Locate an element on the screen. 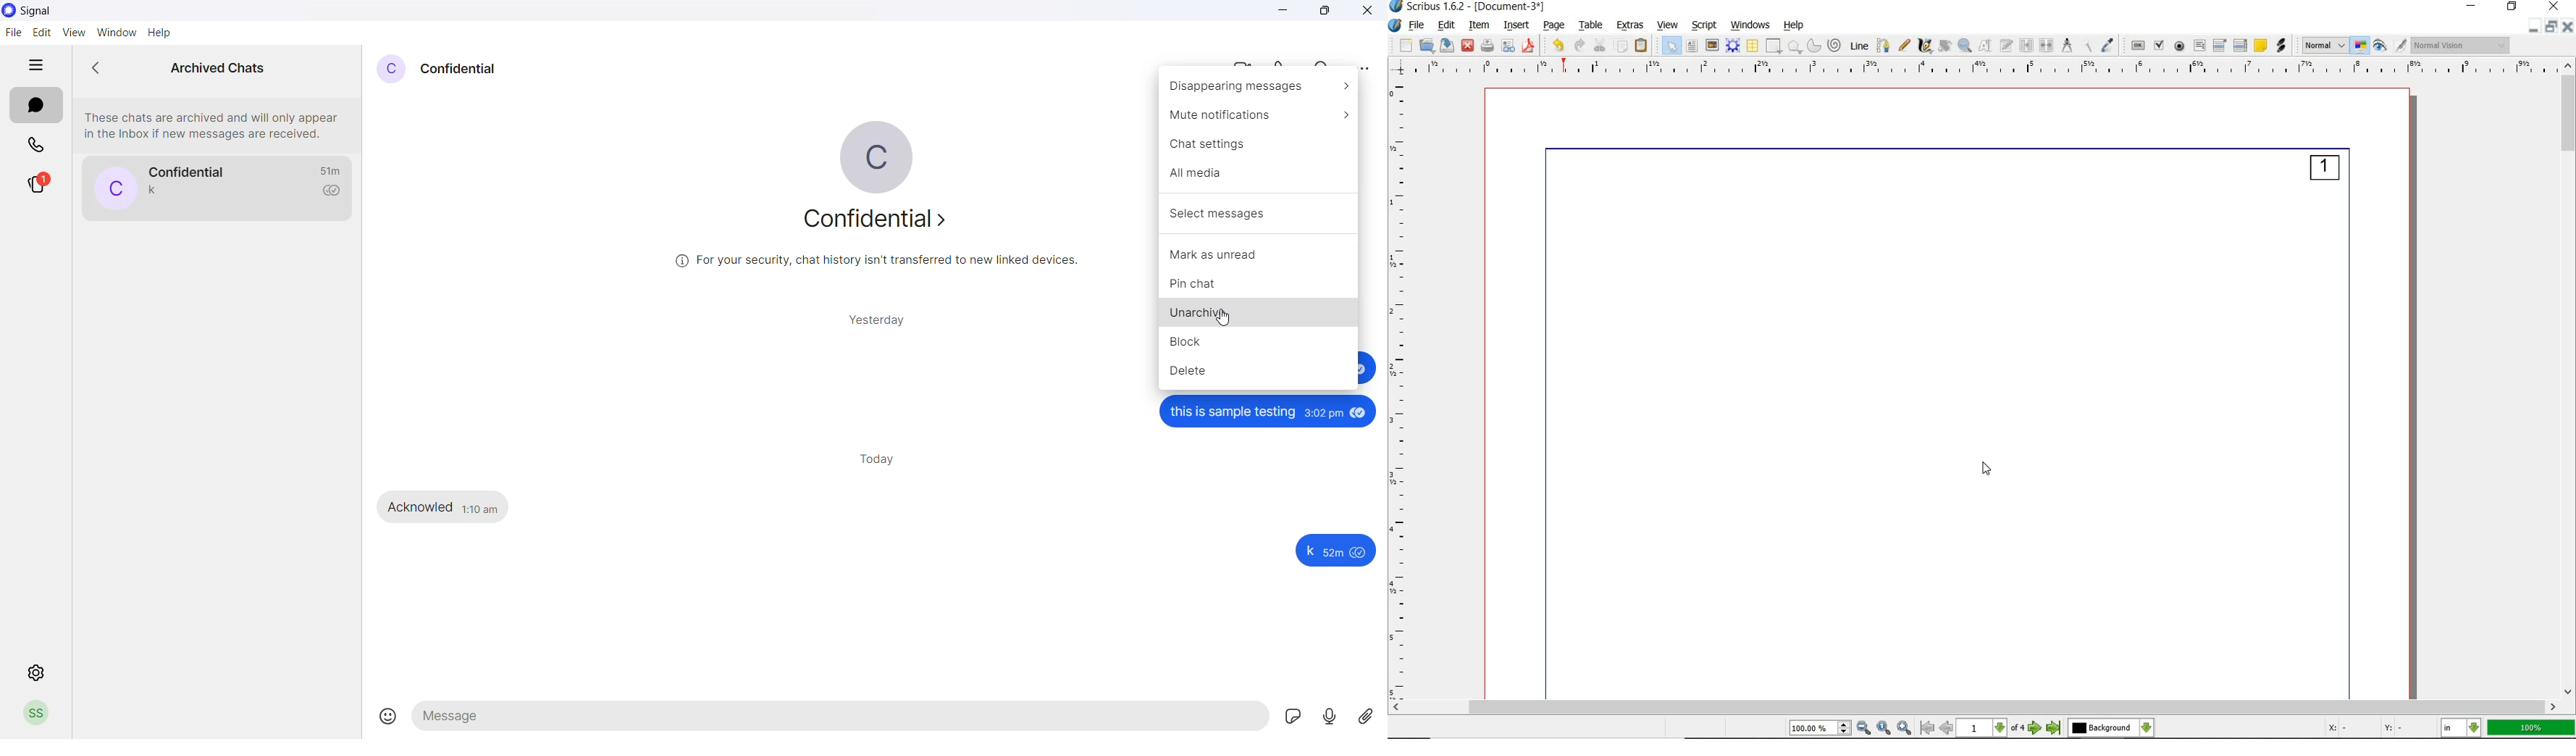 The height and width of the screenshot is (756, 2576). view is located at coordinates (72, 33).